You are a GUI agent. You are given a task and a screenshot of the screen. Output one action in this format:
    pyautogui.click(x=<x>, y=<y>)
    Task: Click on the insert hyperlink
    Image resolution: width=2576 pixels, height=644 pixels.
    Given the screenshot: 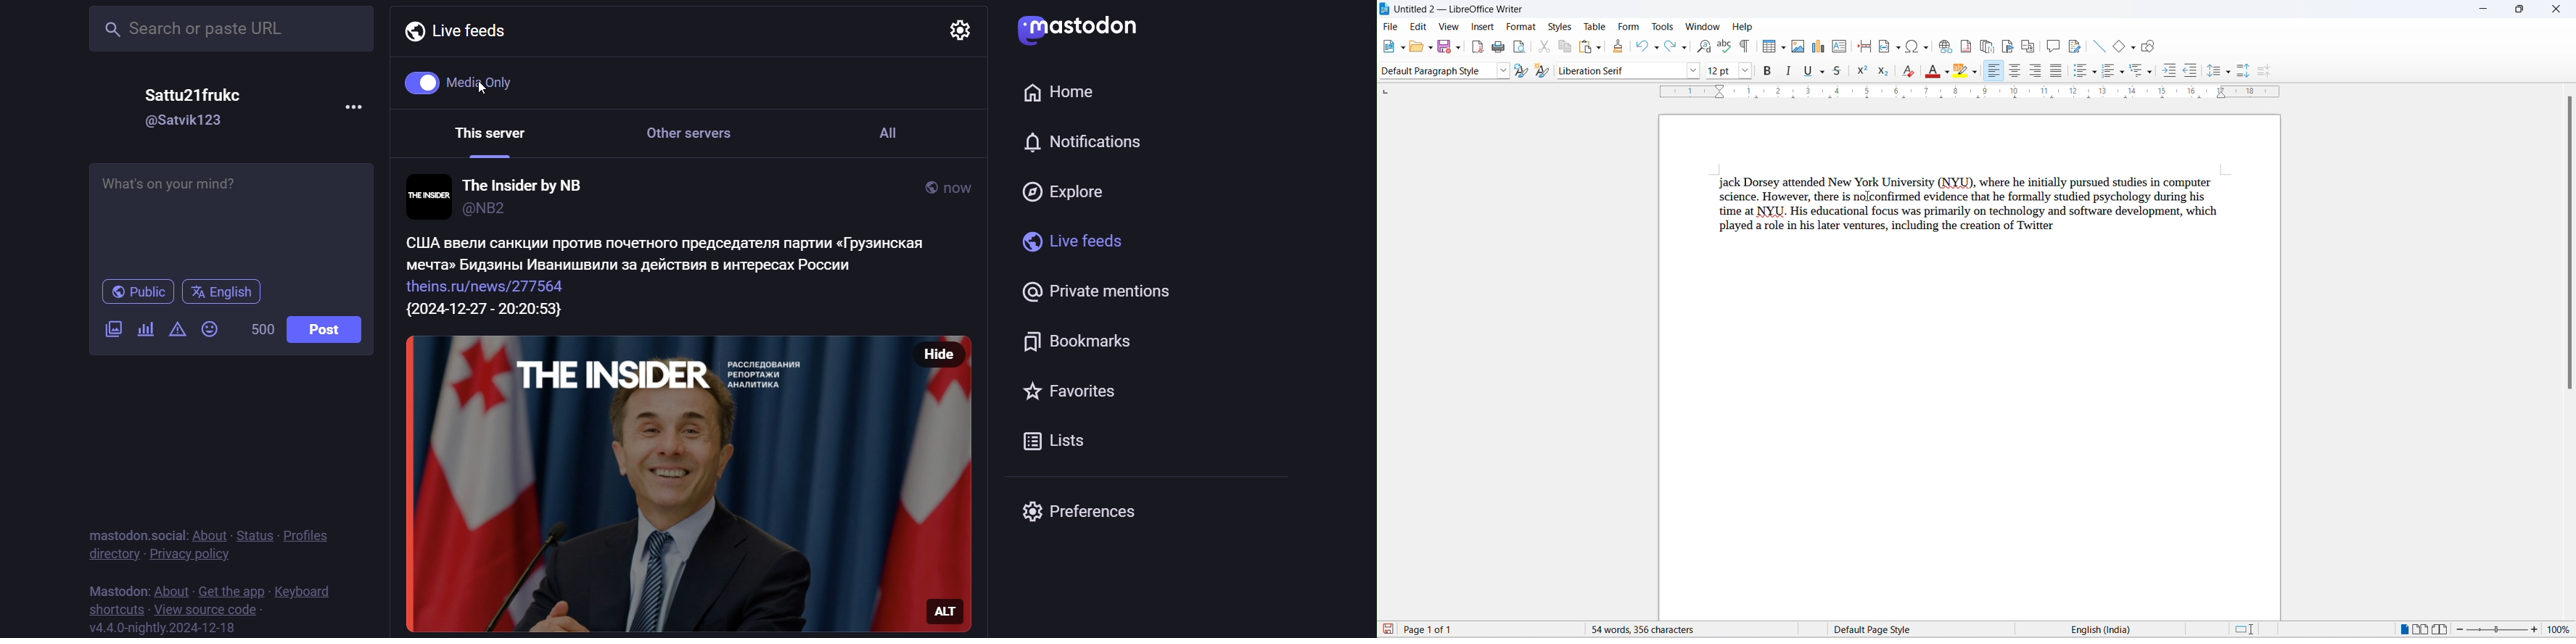 What is the action you would take?
    pyautogui.click(x=1942, y=47)
    